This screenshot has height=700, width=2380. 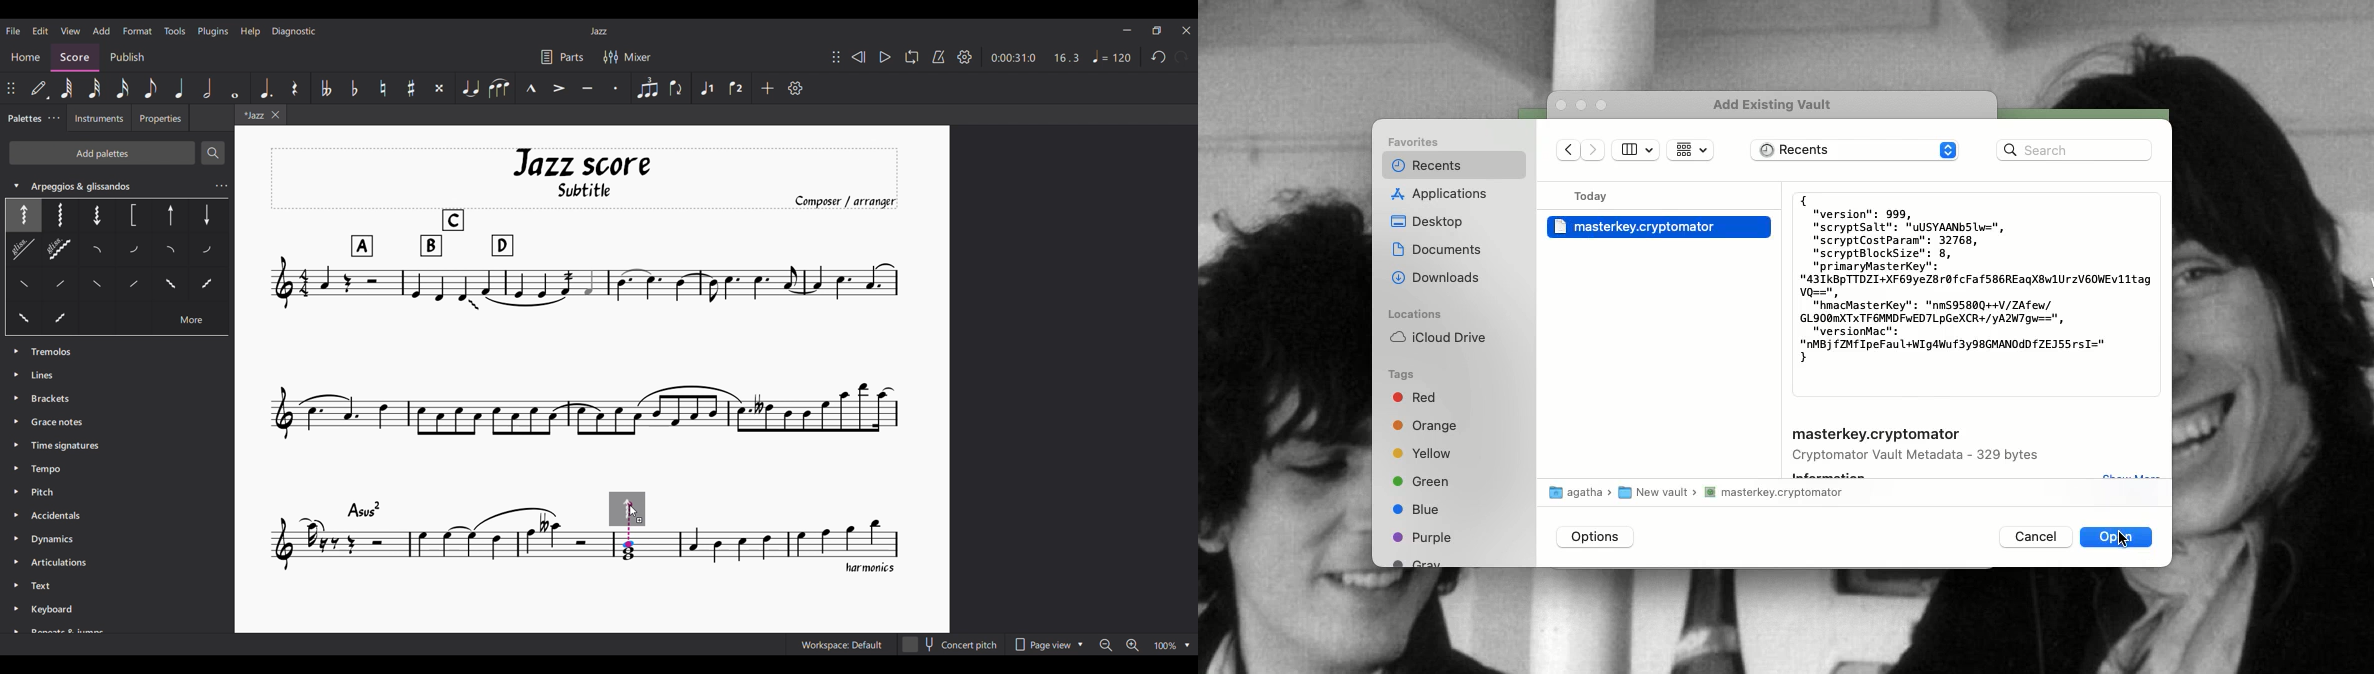 I want to click on Default, so click(x=40, y=88).